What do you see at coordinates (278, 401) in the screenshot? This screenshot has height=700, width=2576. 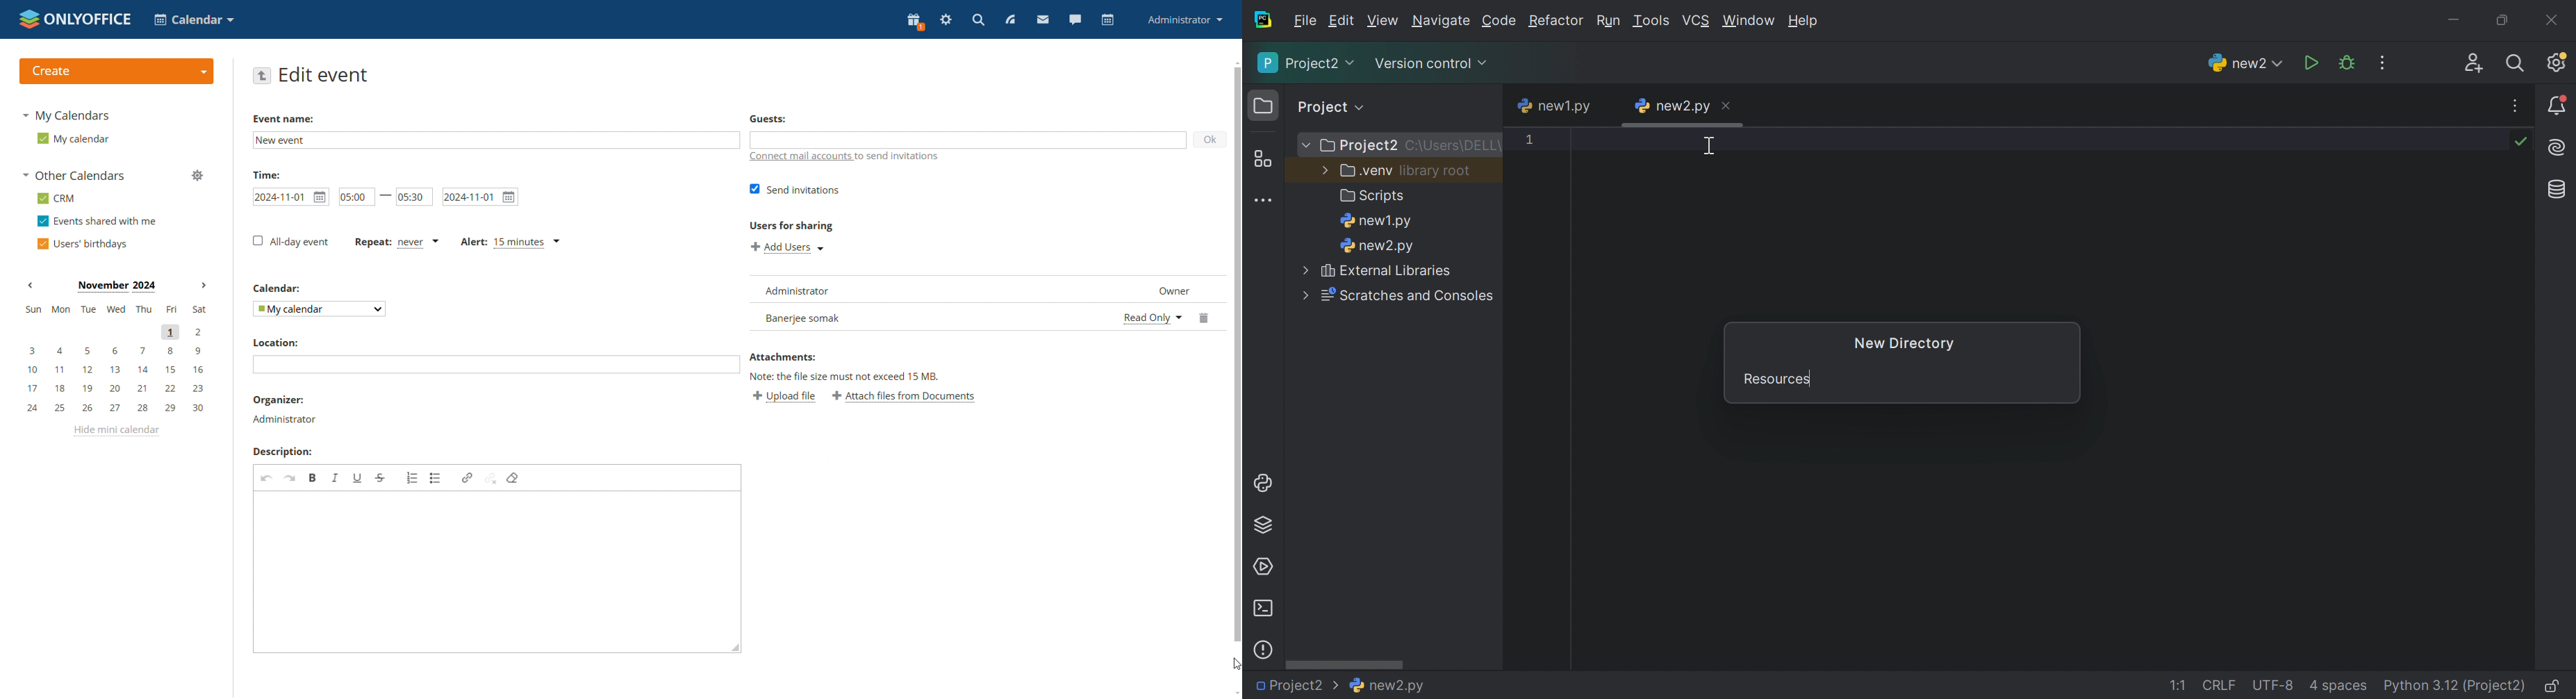 I see `organiser` at bounding box center [278, 401].